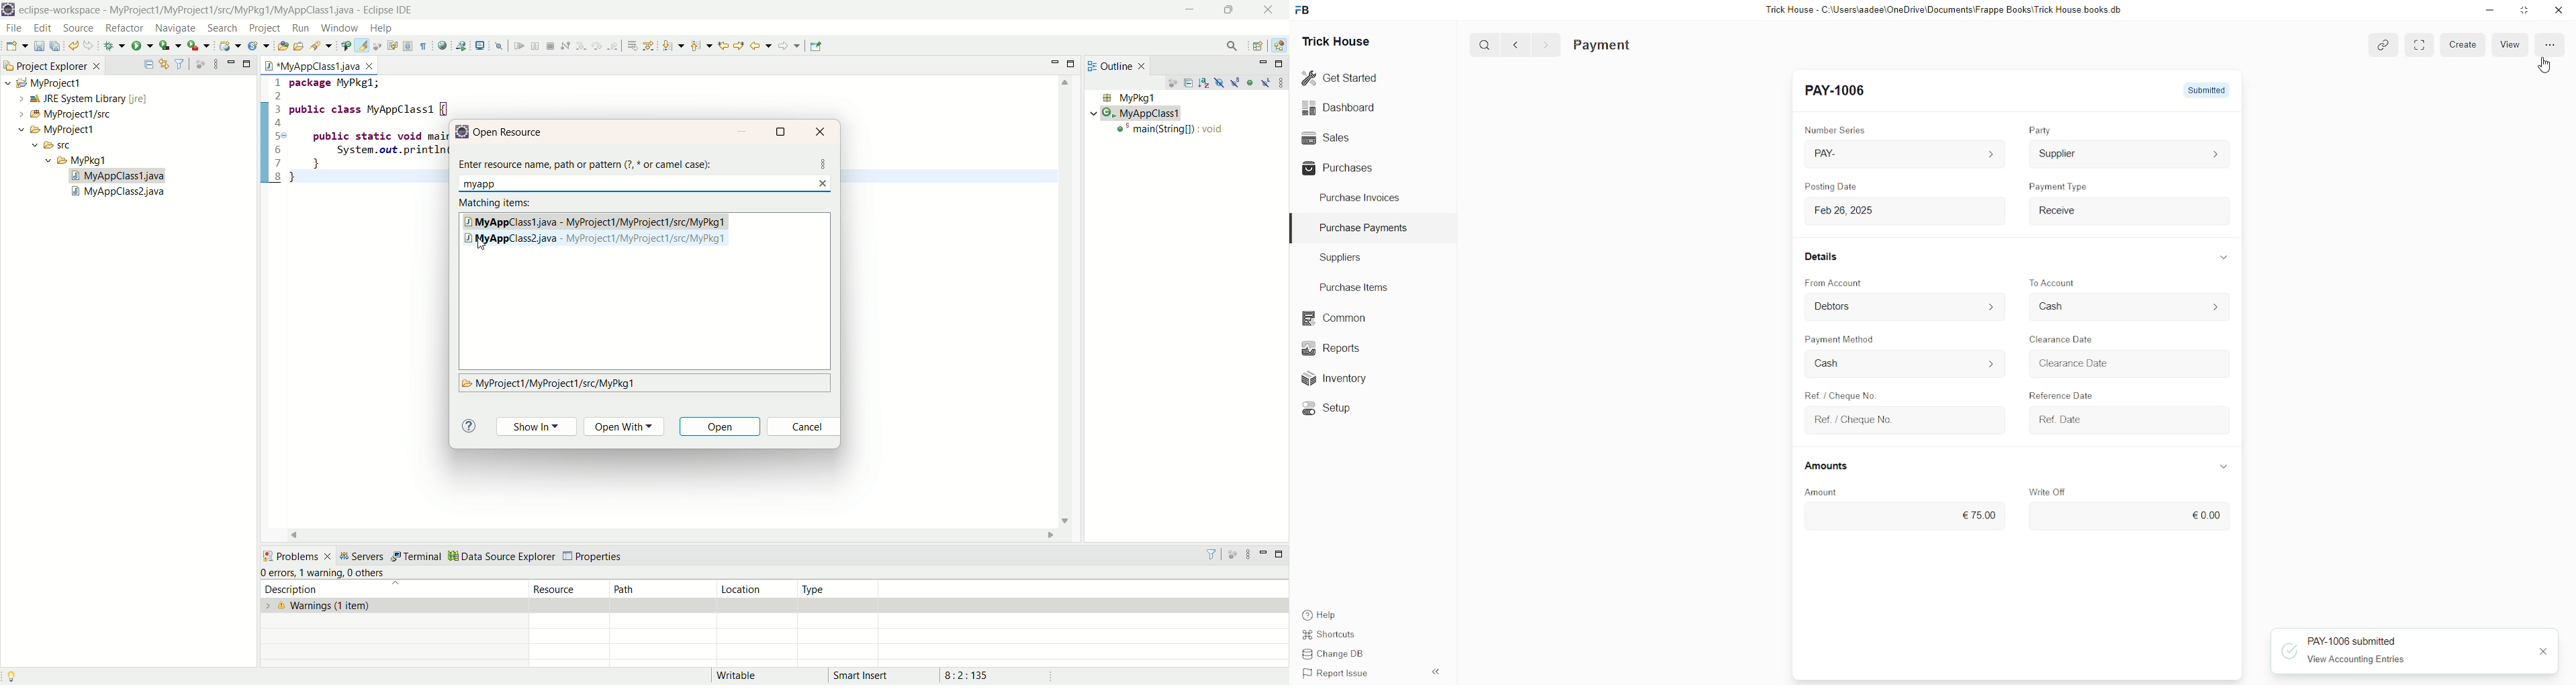 This screenshot has width=2576, height=700. Describe the element at coordinates (1604, 44) in the screenshot. I see `Payment` at that location.